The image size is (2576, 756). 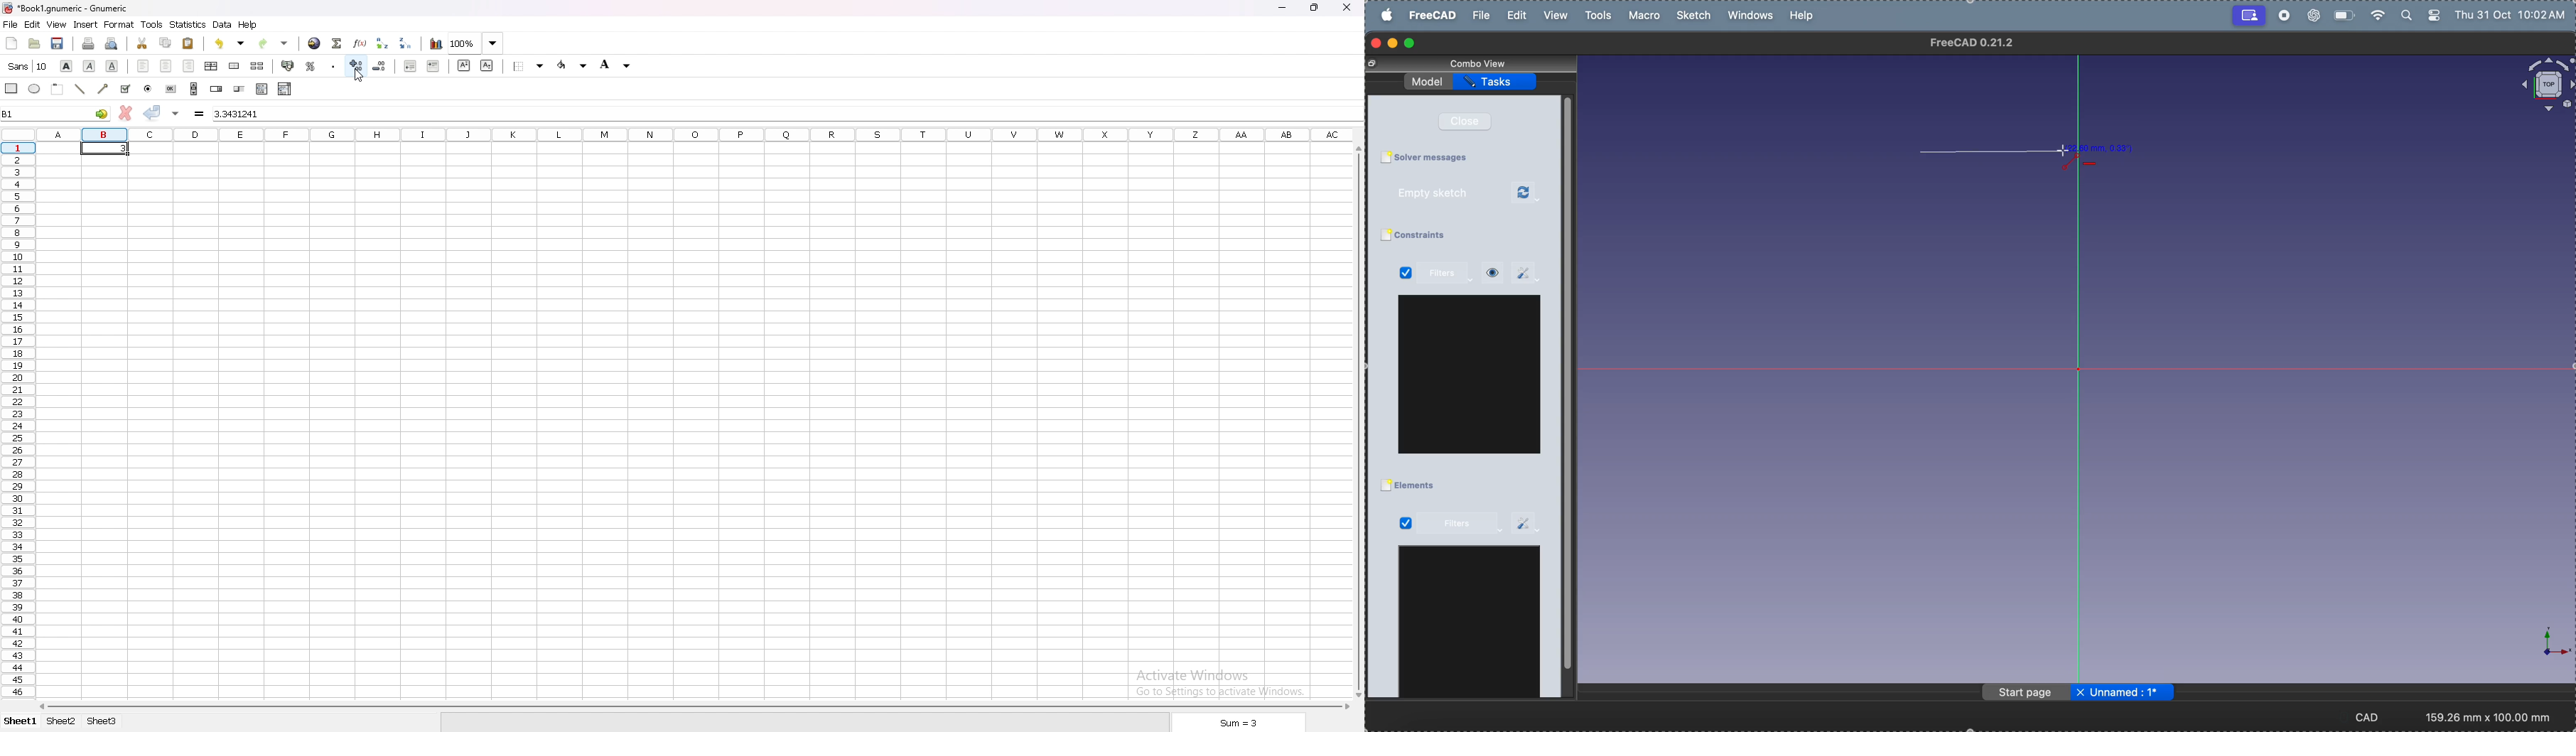 I want to click on sort ascending, so click(x=382, y=43).